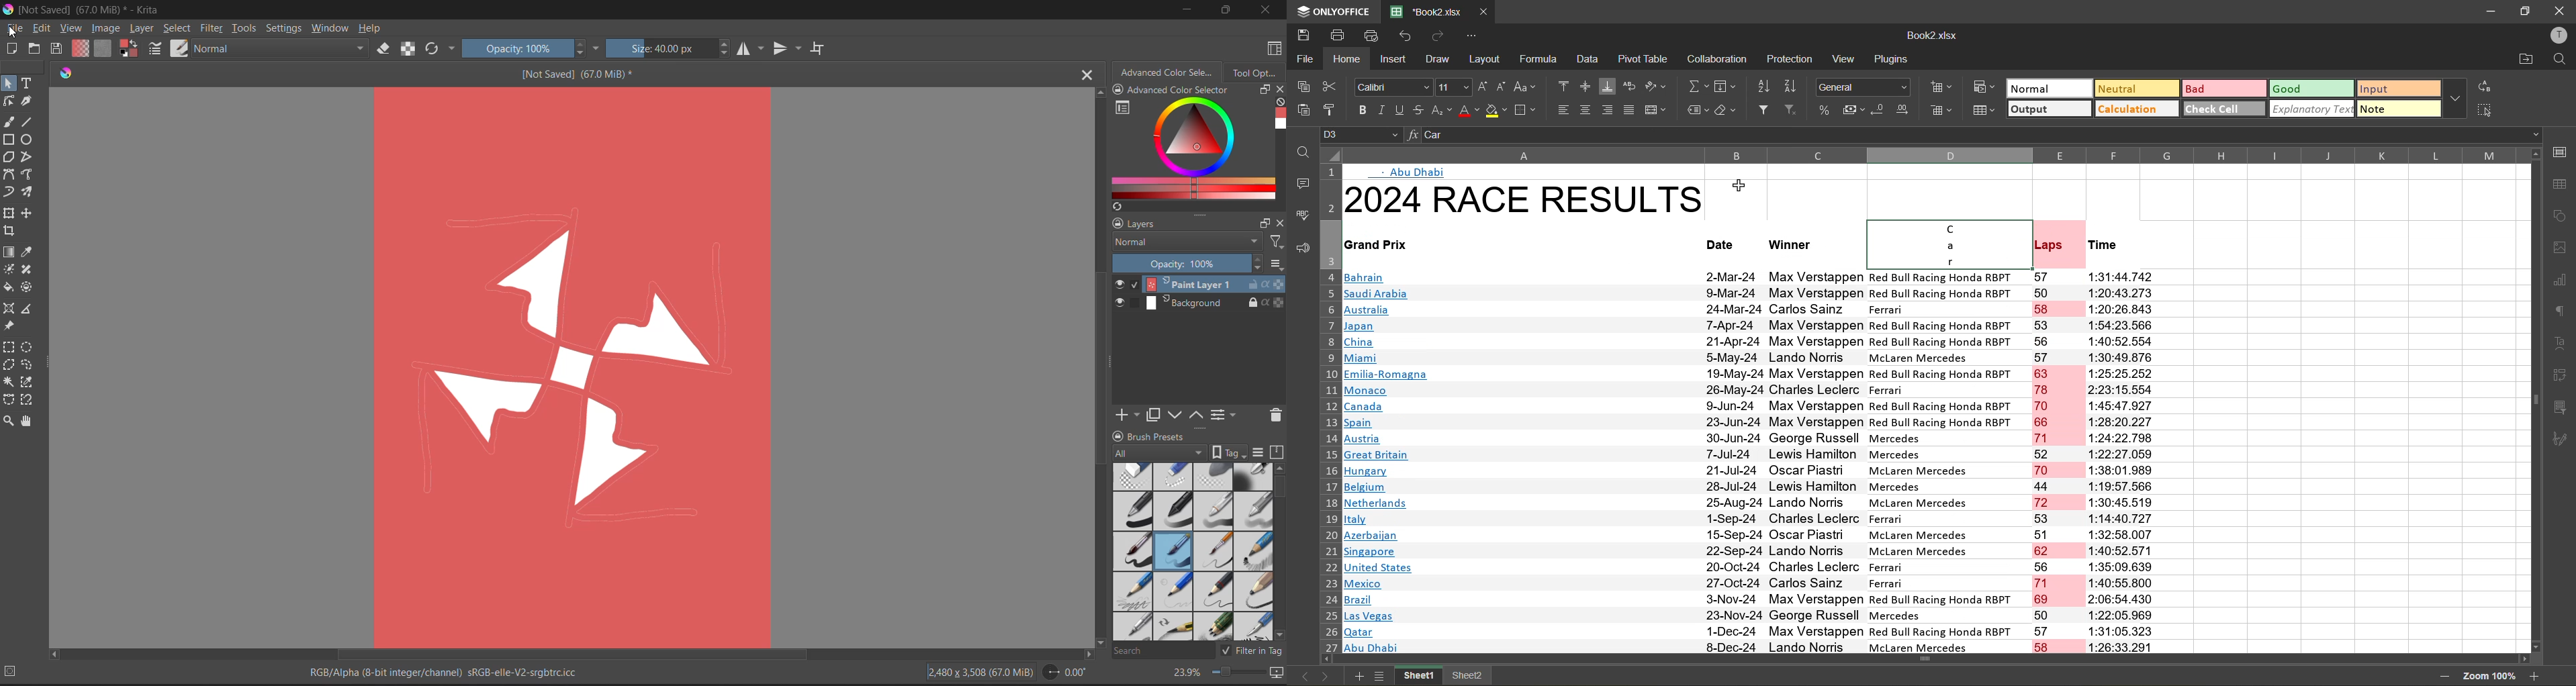 Image resolution: width=2576 pixels, height=700 pixels. What do you see at coordinates (383, 50) in the screenshot?
I see `set eraser mode` at bounding box center [383, 50].